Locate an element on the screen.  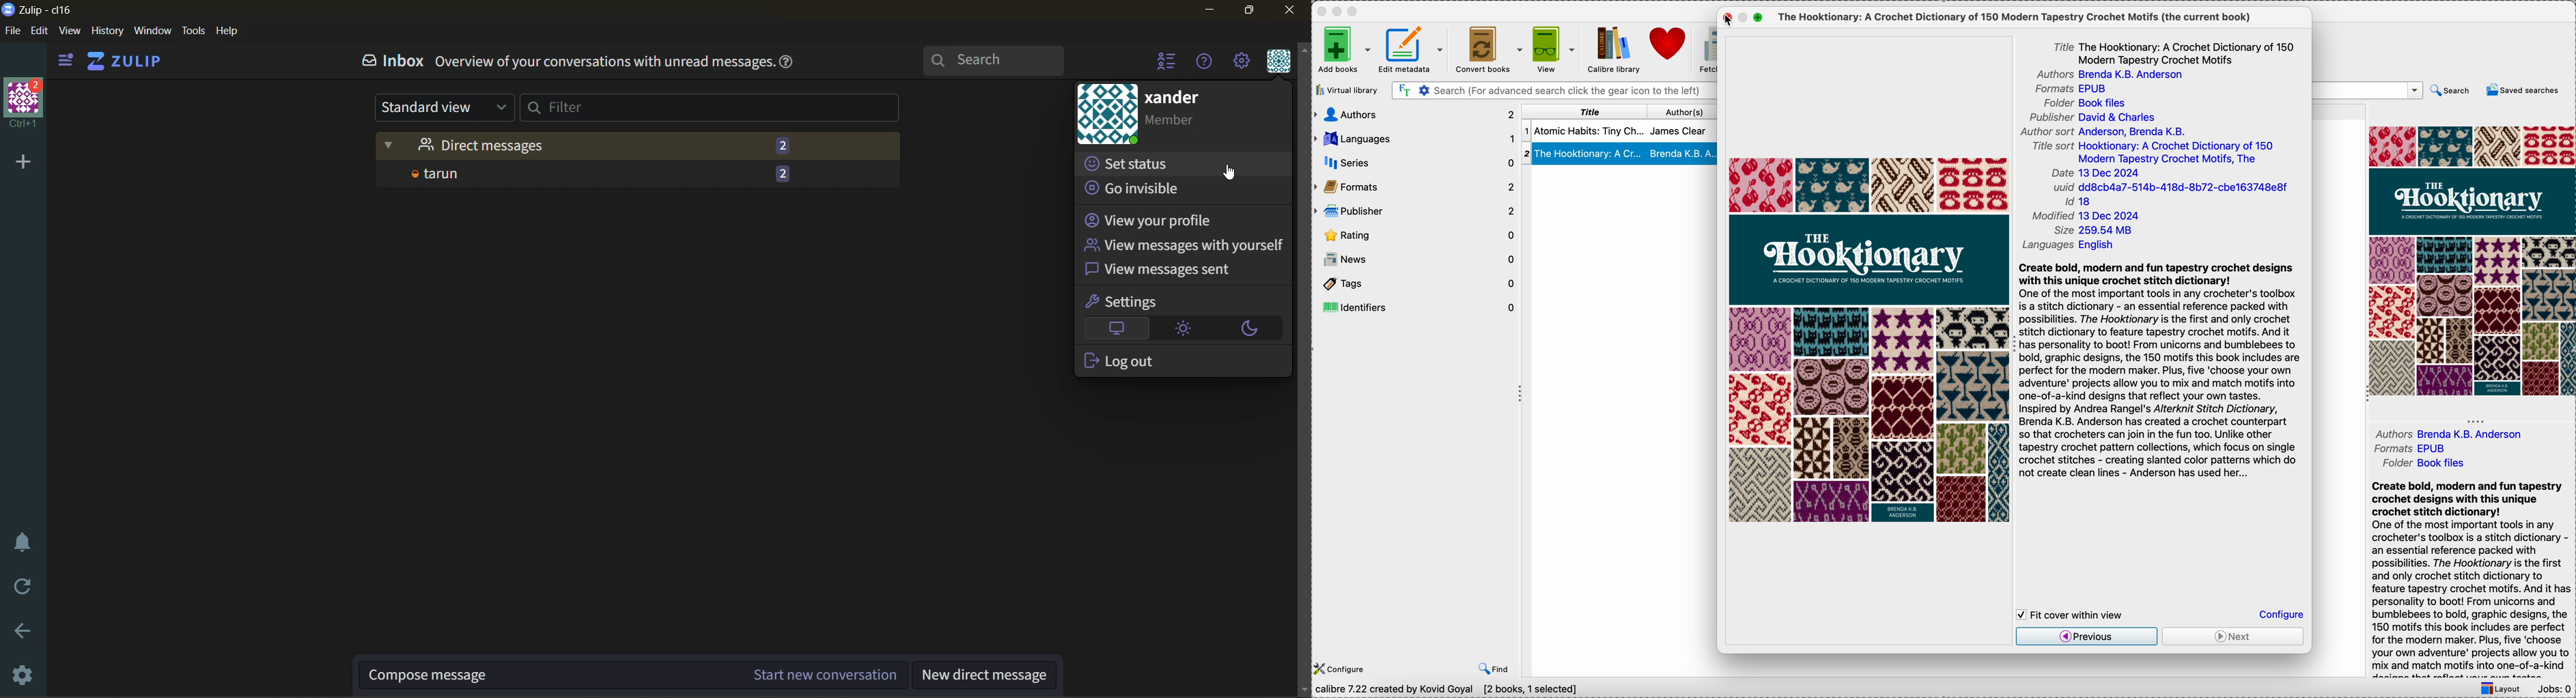
add a new organisation is located at coordinates (22, 160).